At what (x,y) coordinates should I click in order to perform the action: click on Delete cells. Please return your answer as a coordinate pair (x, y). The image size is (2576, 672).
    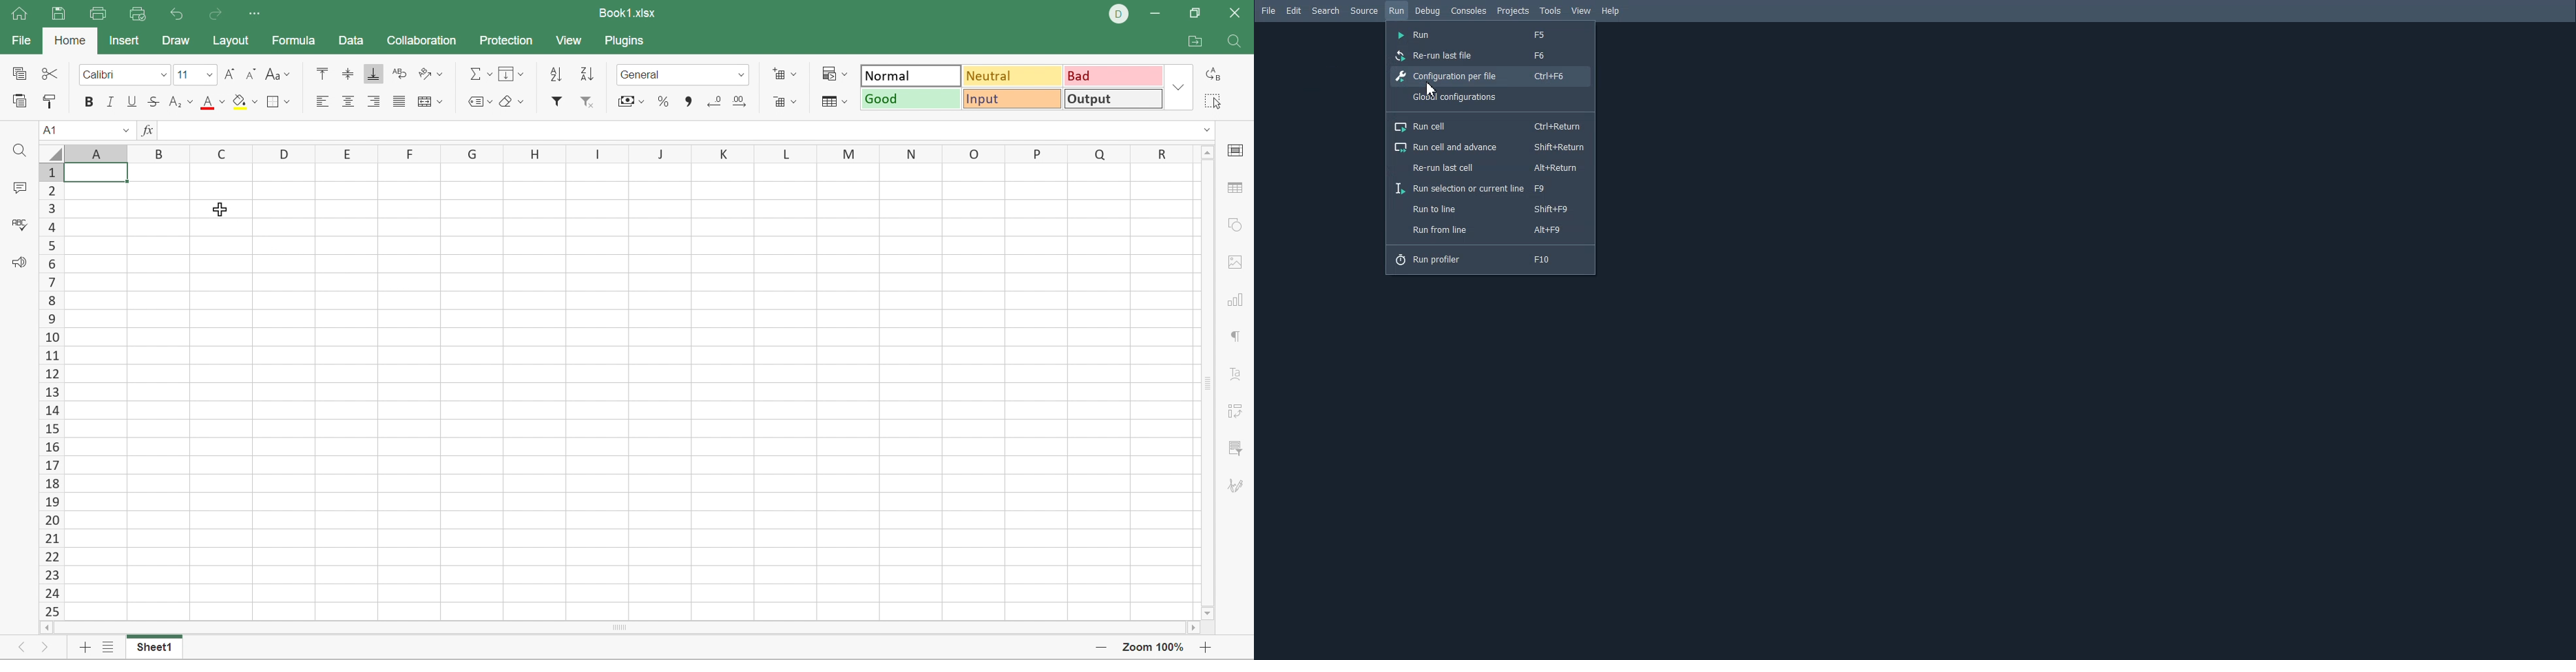
    Looking at the image, I should click on (786, 103).